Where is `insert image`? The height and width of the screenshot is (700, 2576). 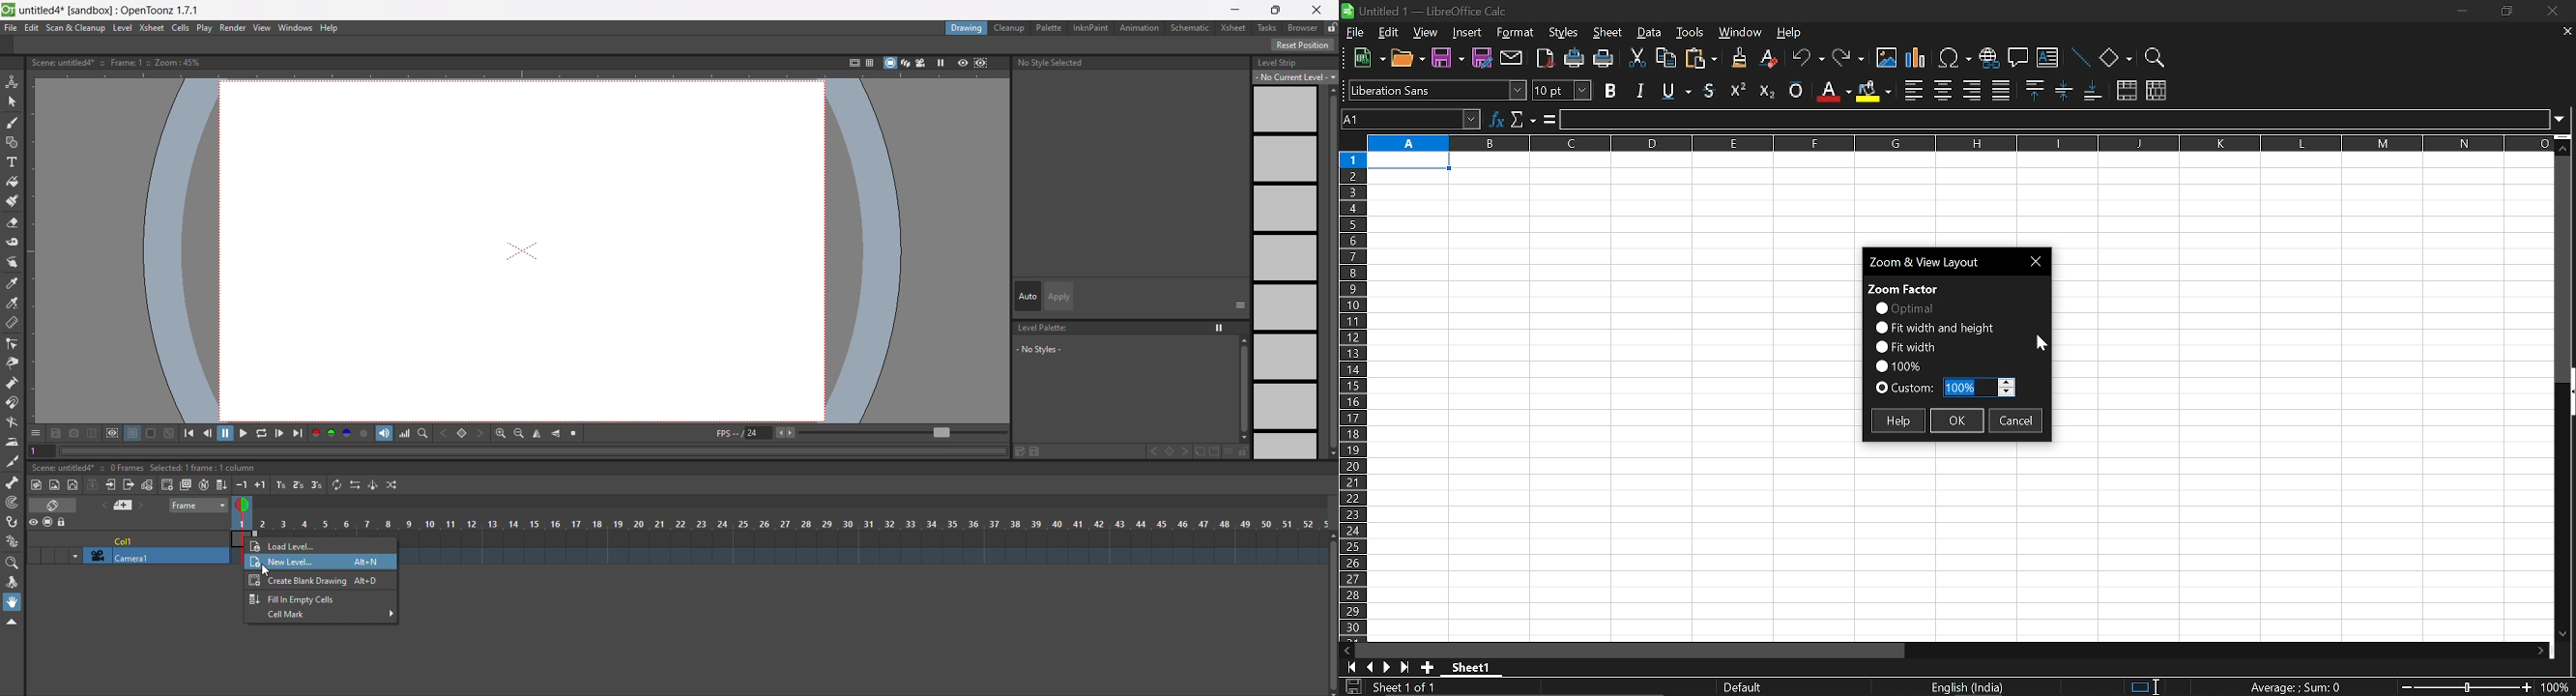
insert image is located at coordinates (1887, 58).